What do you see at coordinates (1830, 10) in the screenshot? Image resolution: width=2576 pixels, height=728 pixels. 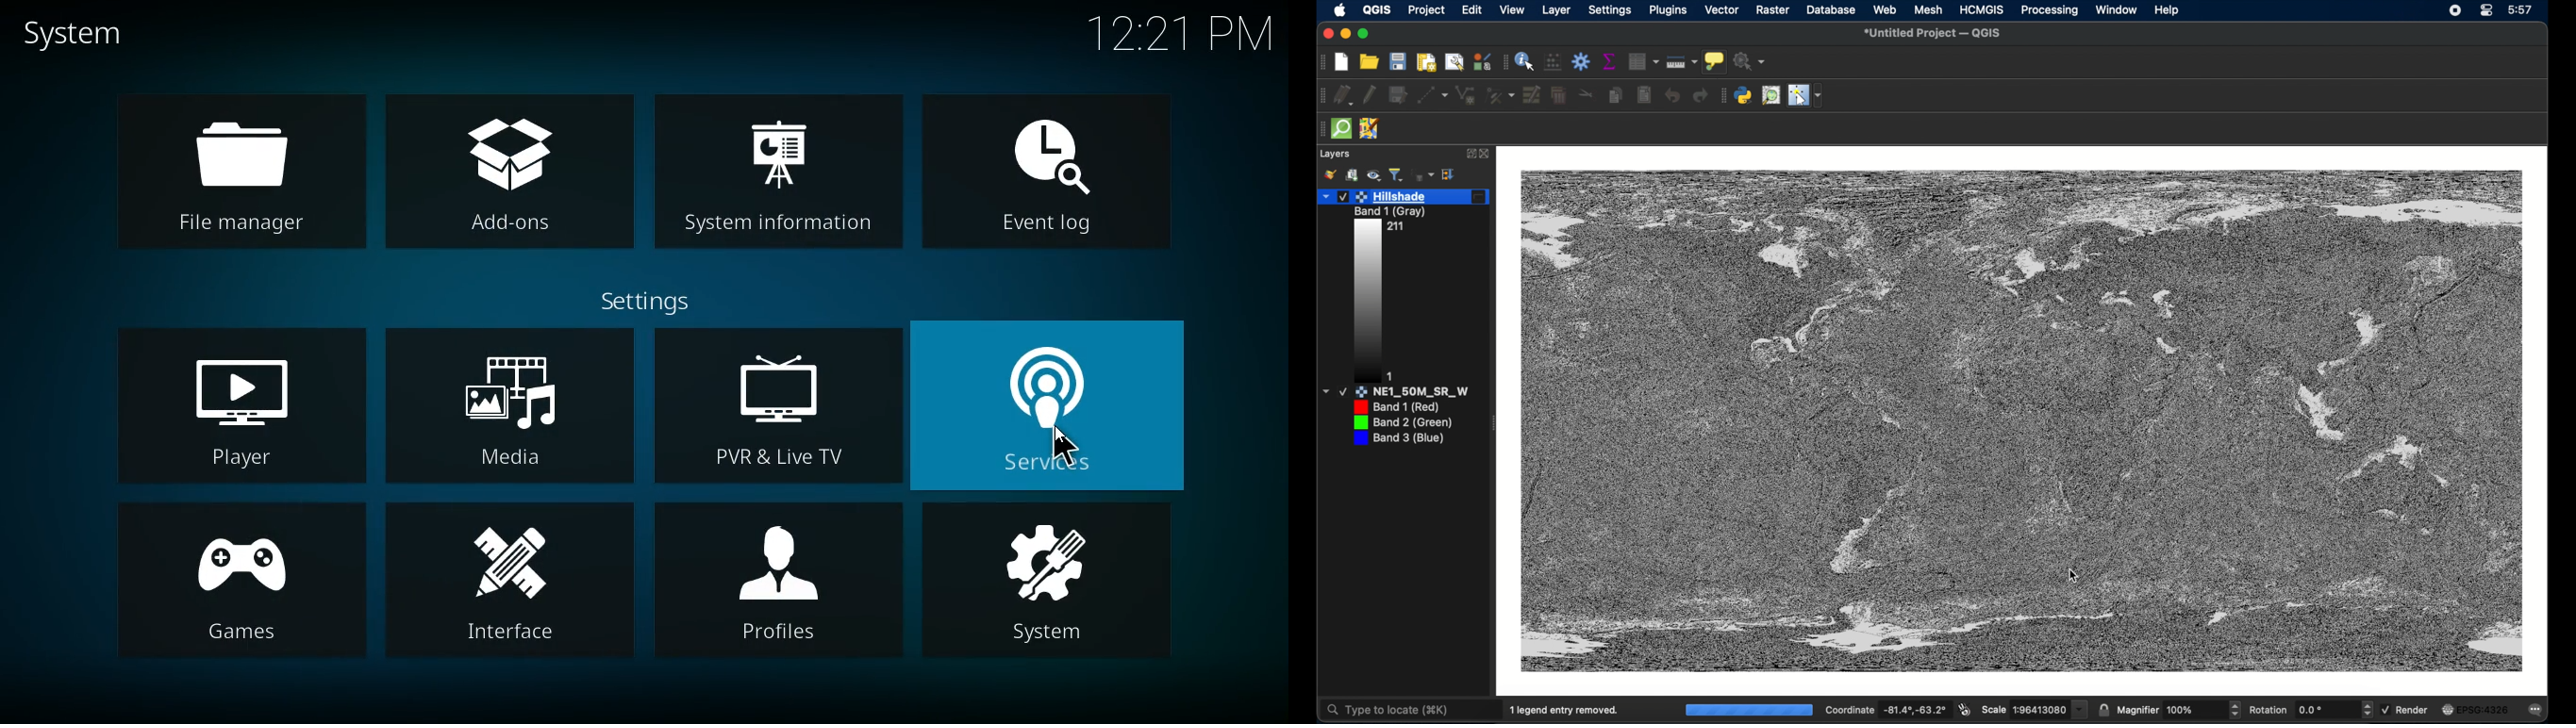 I see `database` at bounding box center [1830, 10].